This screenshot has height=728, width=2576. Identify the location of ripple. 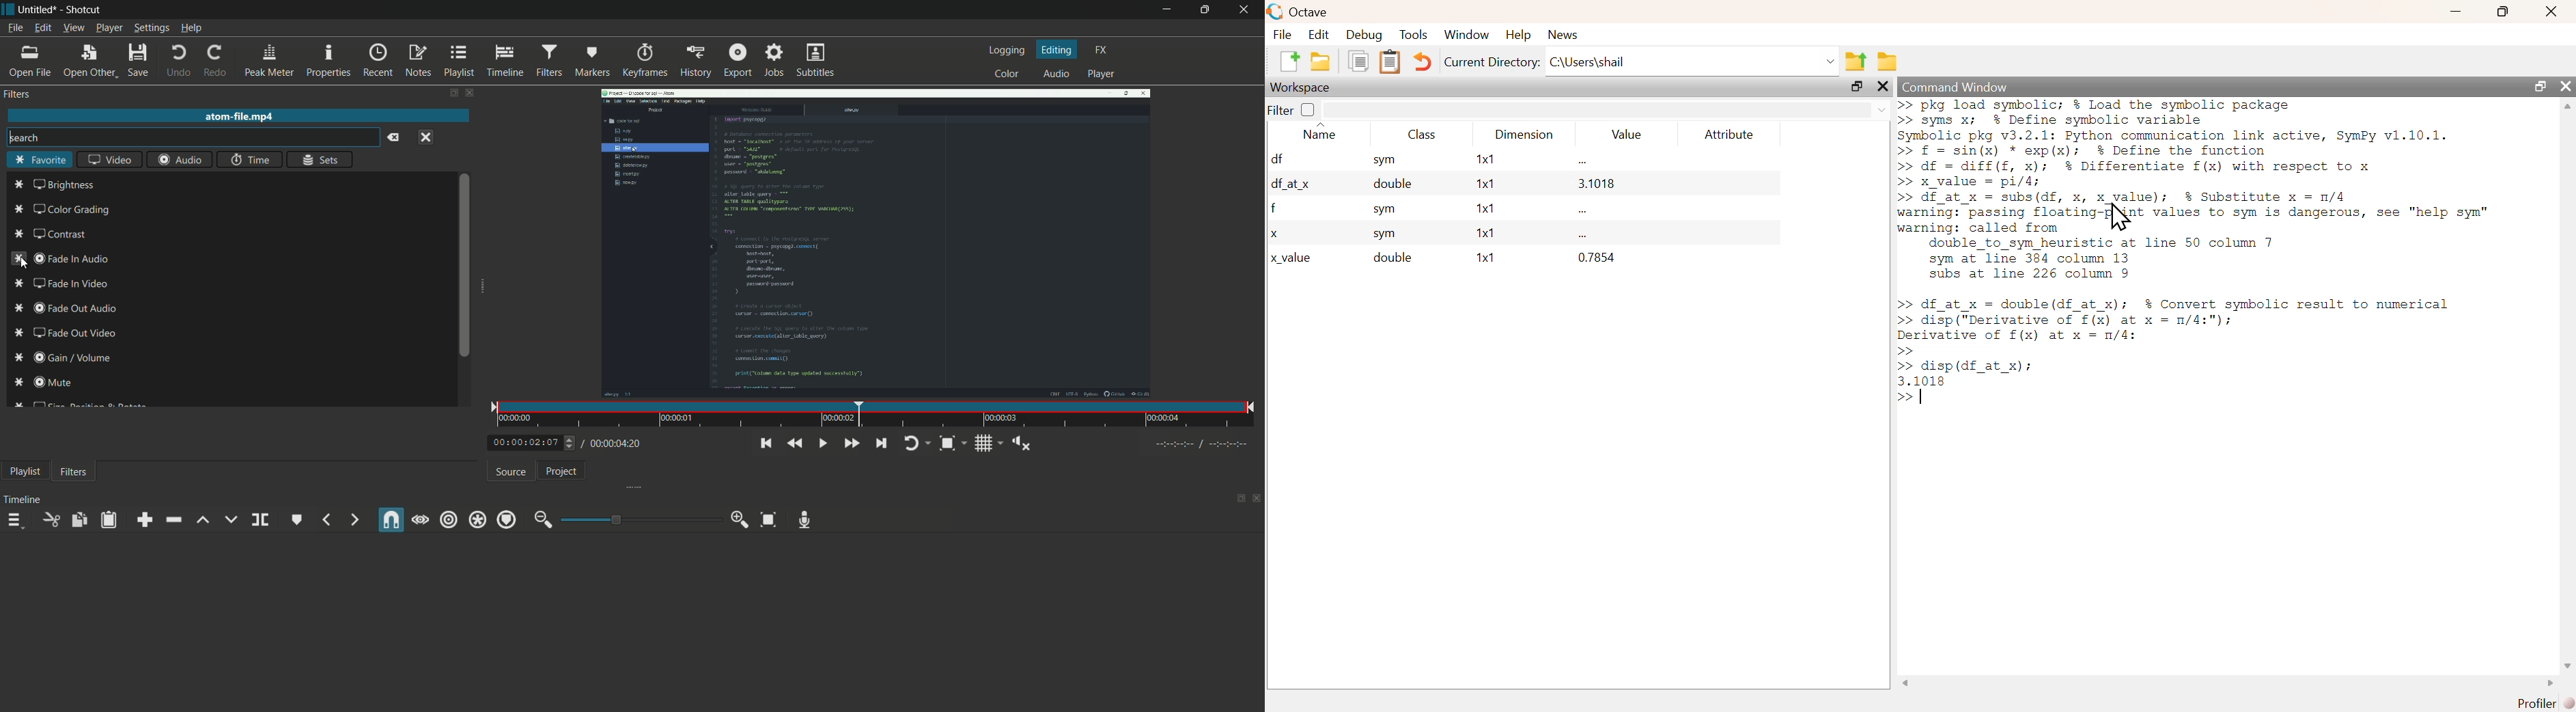
(449, 521).